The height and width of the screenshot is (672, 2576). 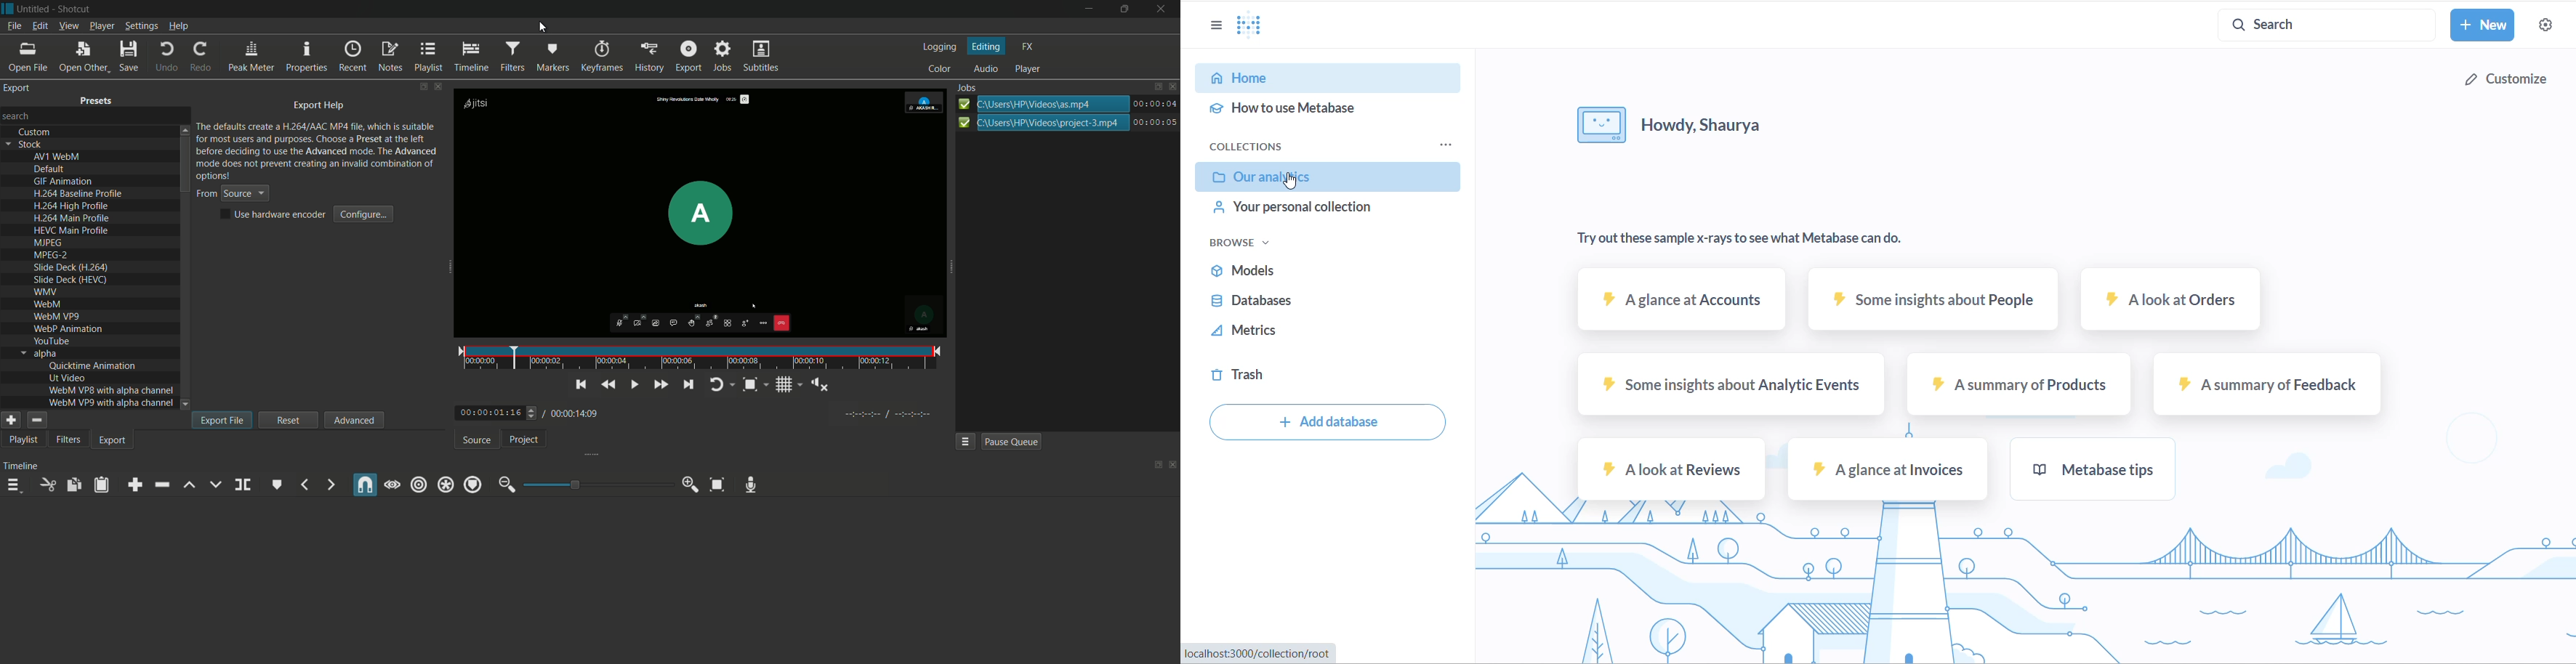 What do you see at coordinates (1029, 69) in the screenshot?
I see `player` at bounding box center [1029, 69].